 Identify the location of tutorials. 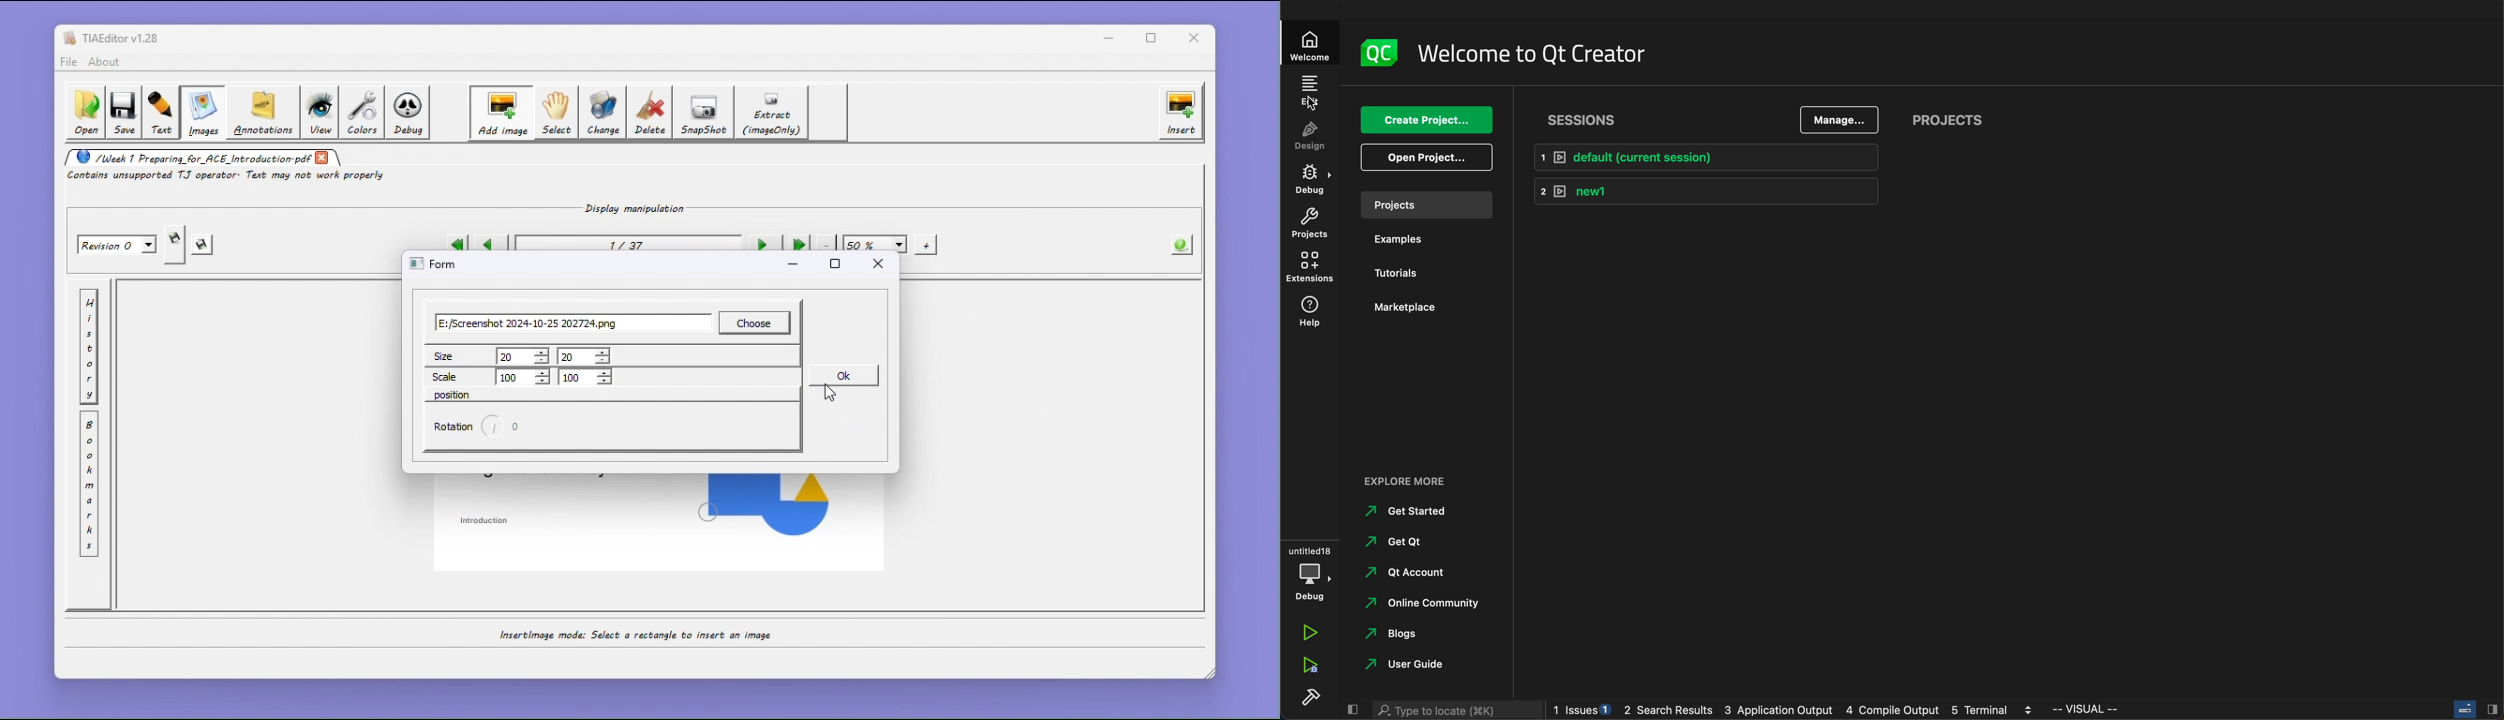
(1408, 275).